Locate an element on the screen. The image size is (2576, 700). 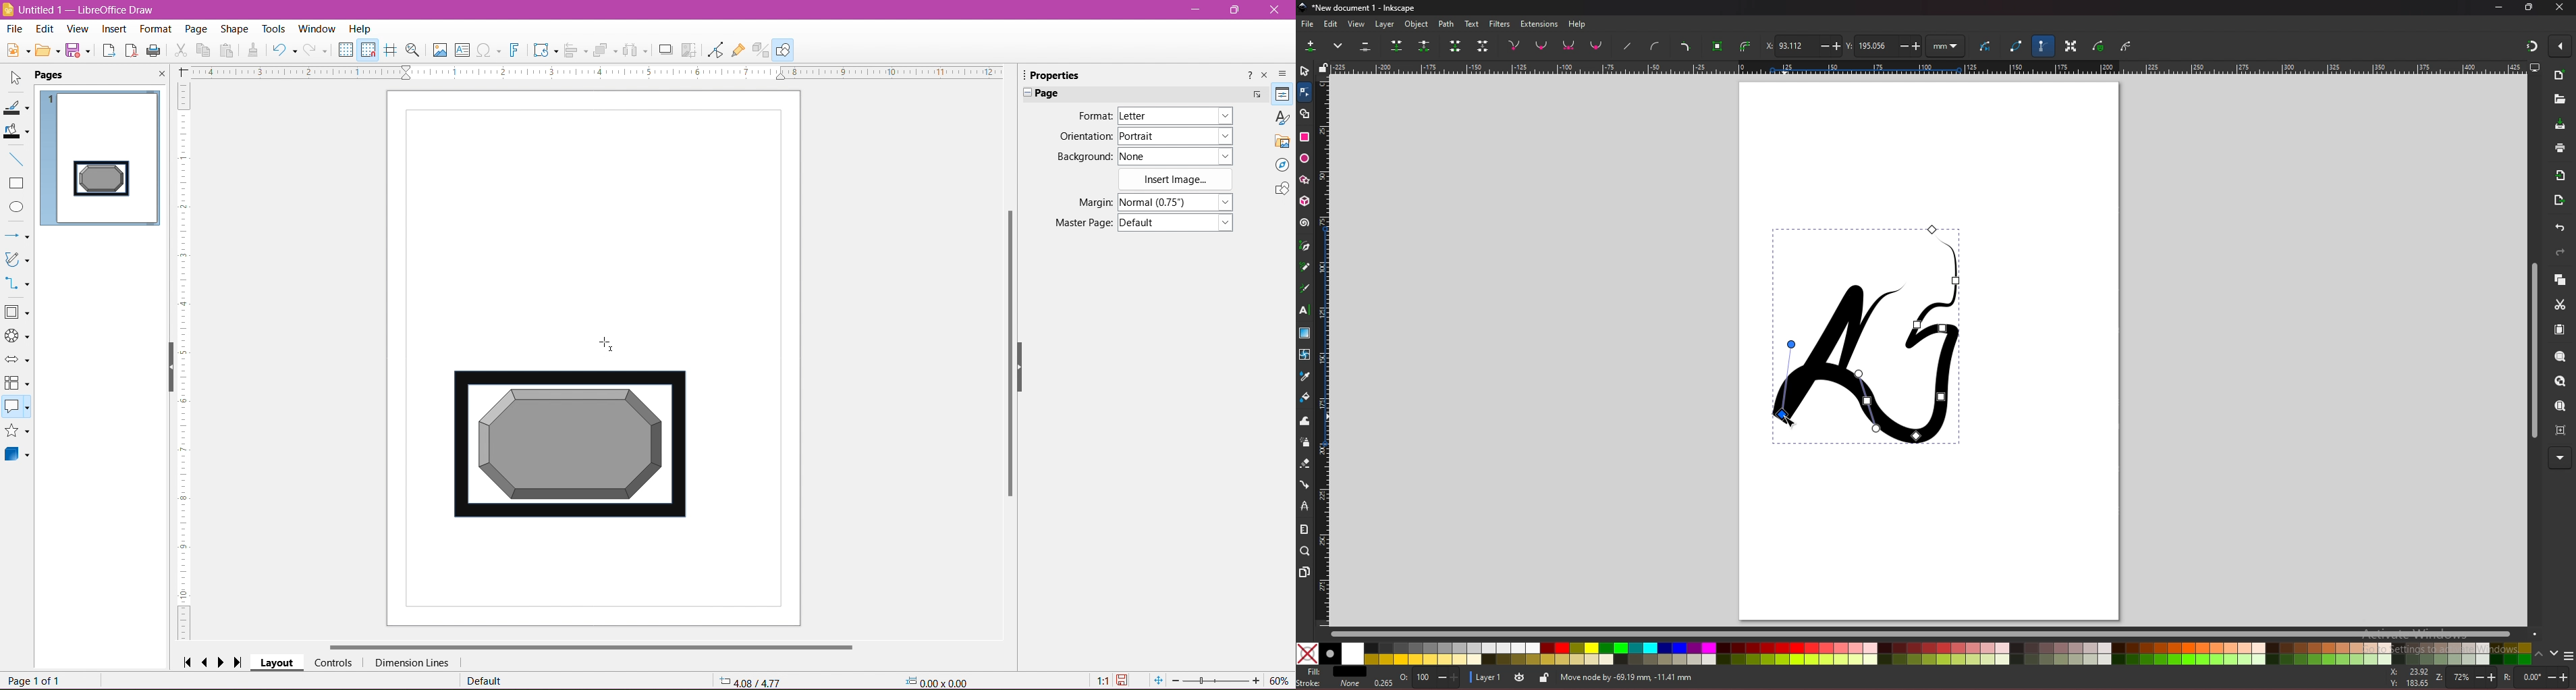
Zoom Out is located at coordinates (1175, 680).